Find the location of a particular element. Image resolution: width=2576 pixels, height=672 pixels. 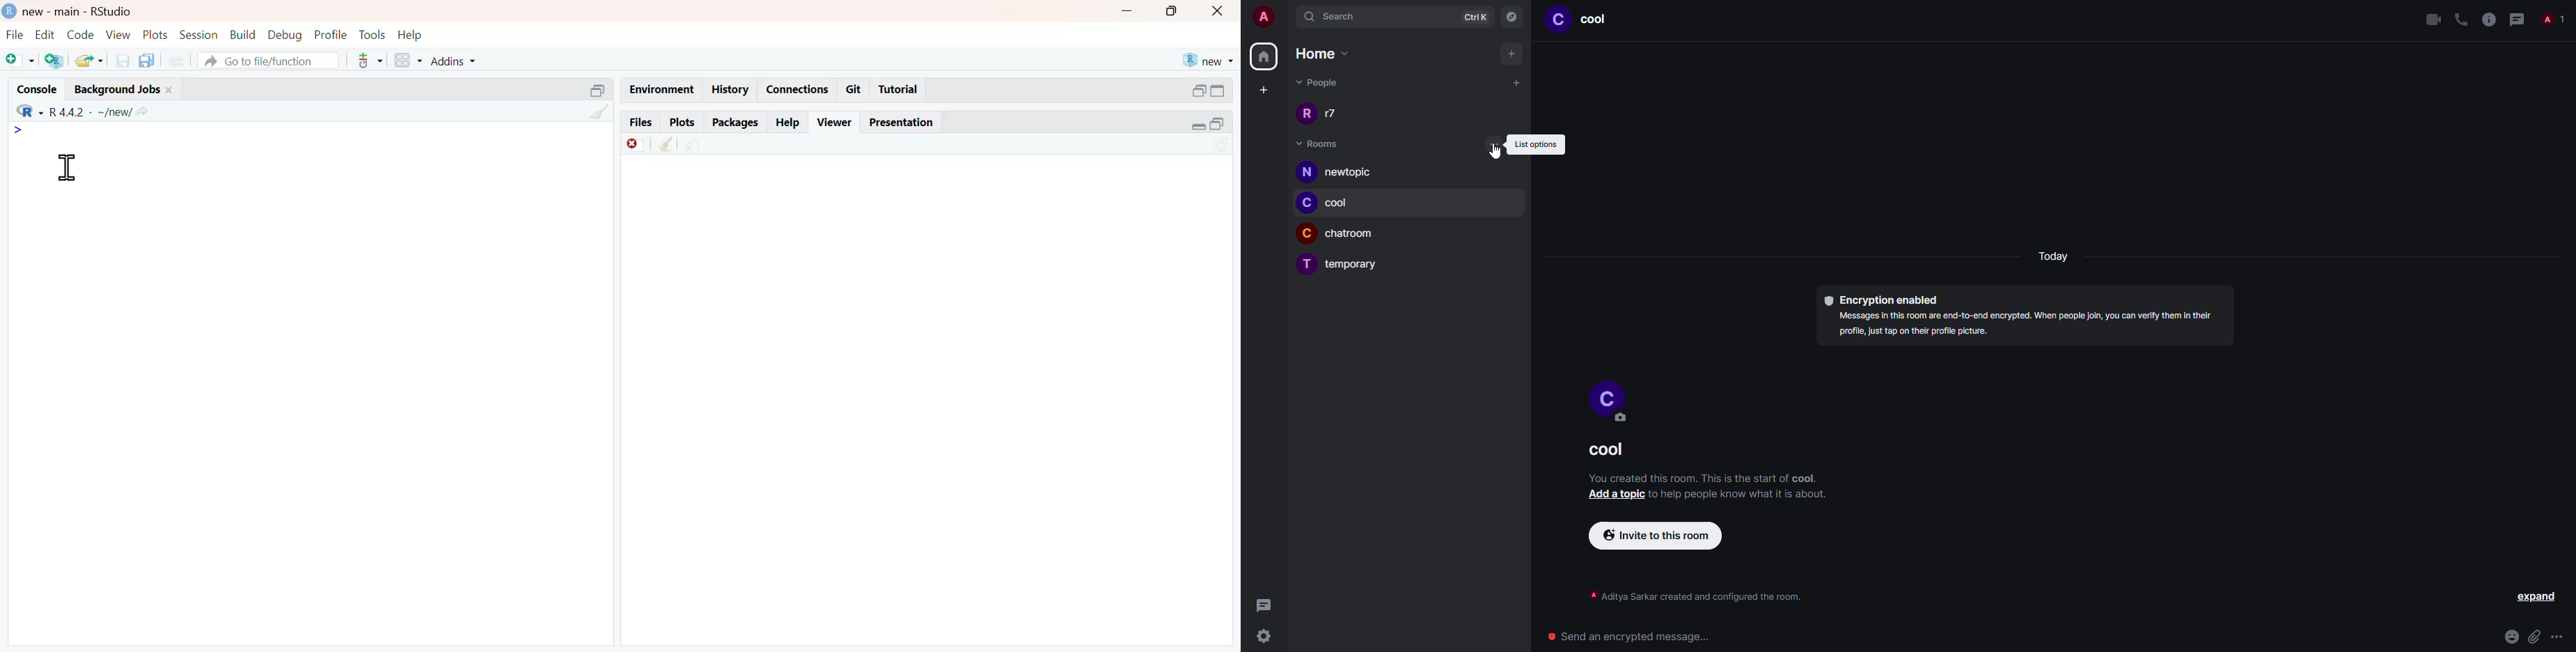

viewer is located at coordinates (836, 123).